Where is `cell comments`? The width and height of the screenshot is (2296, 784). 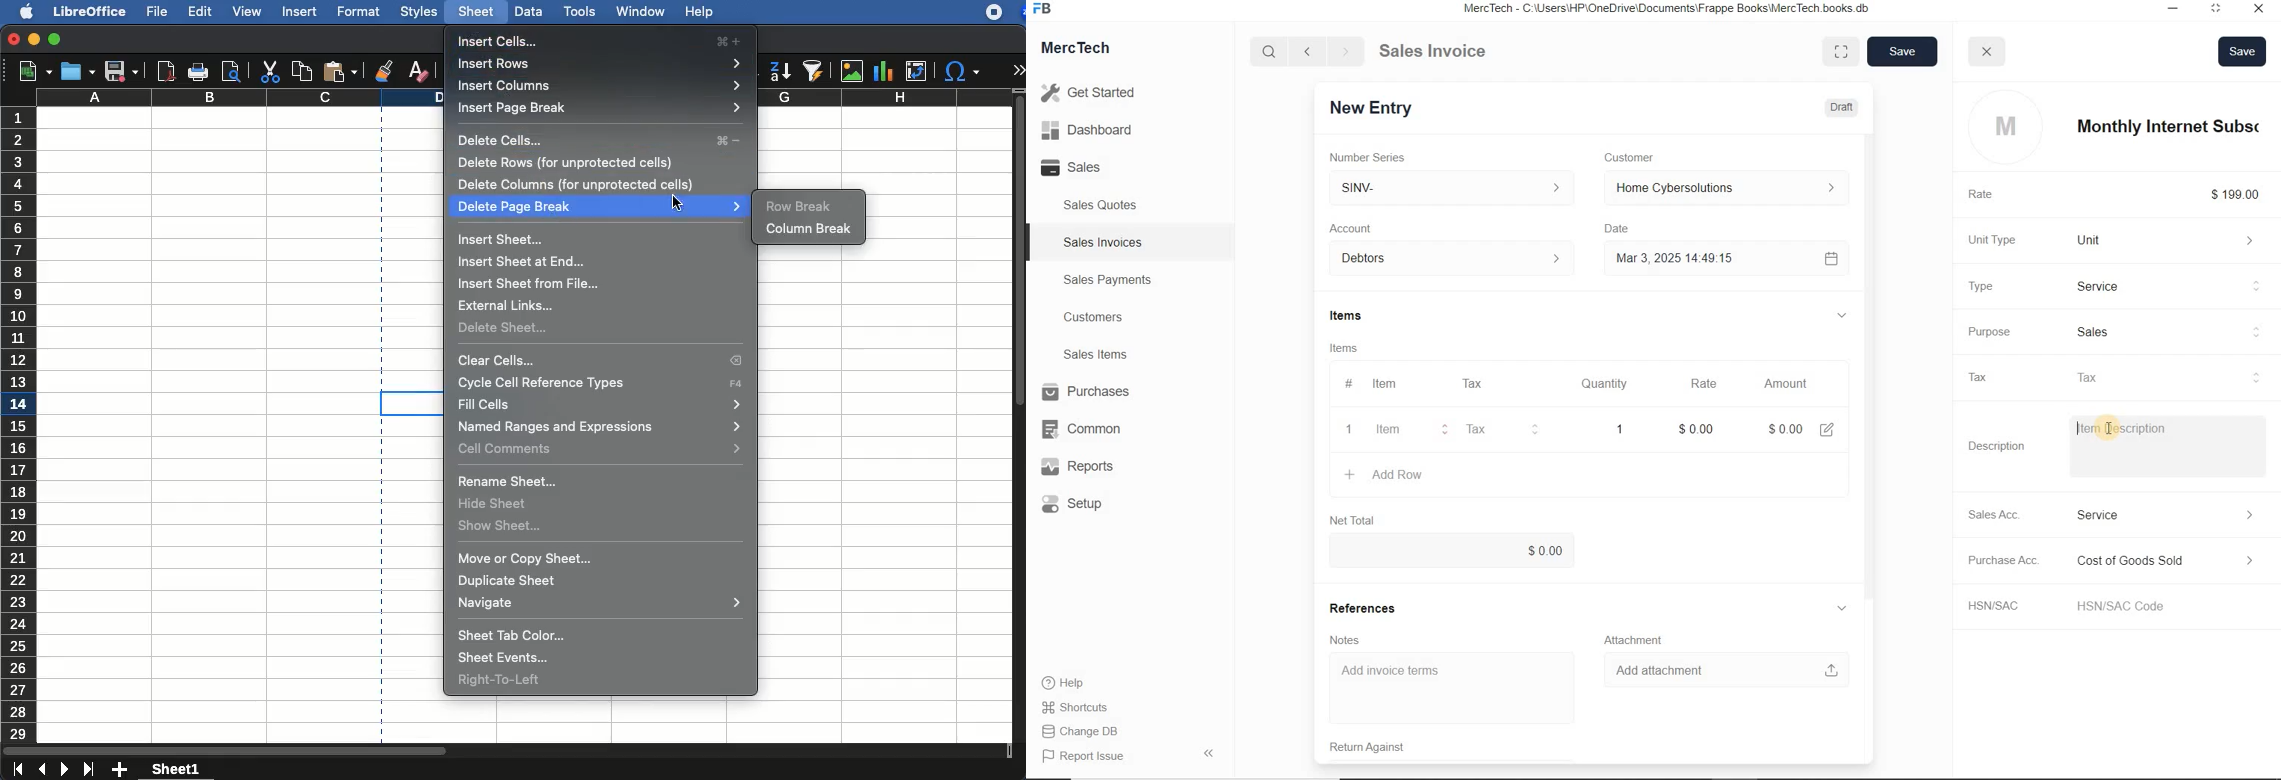
cell comments is located at coordinates (603, 448).